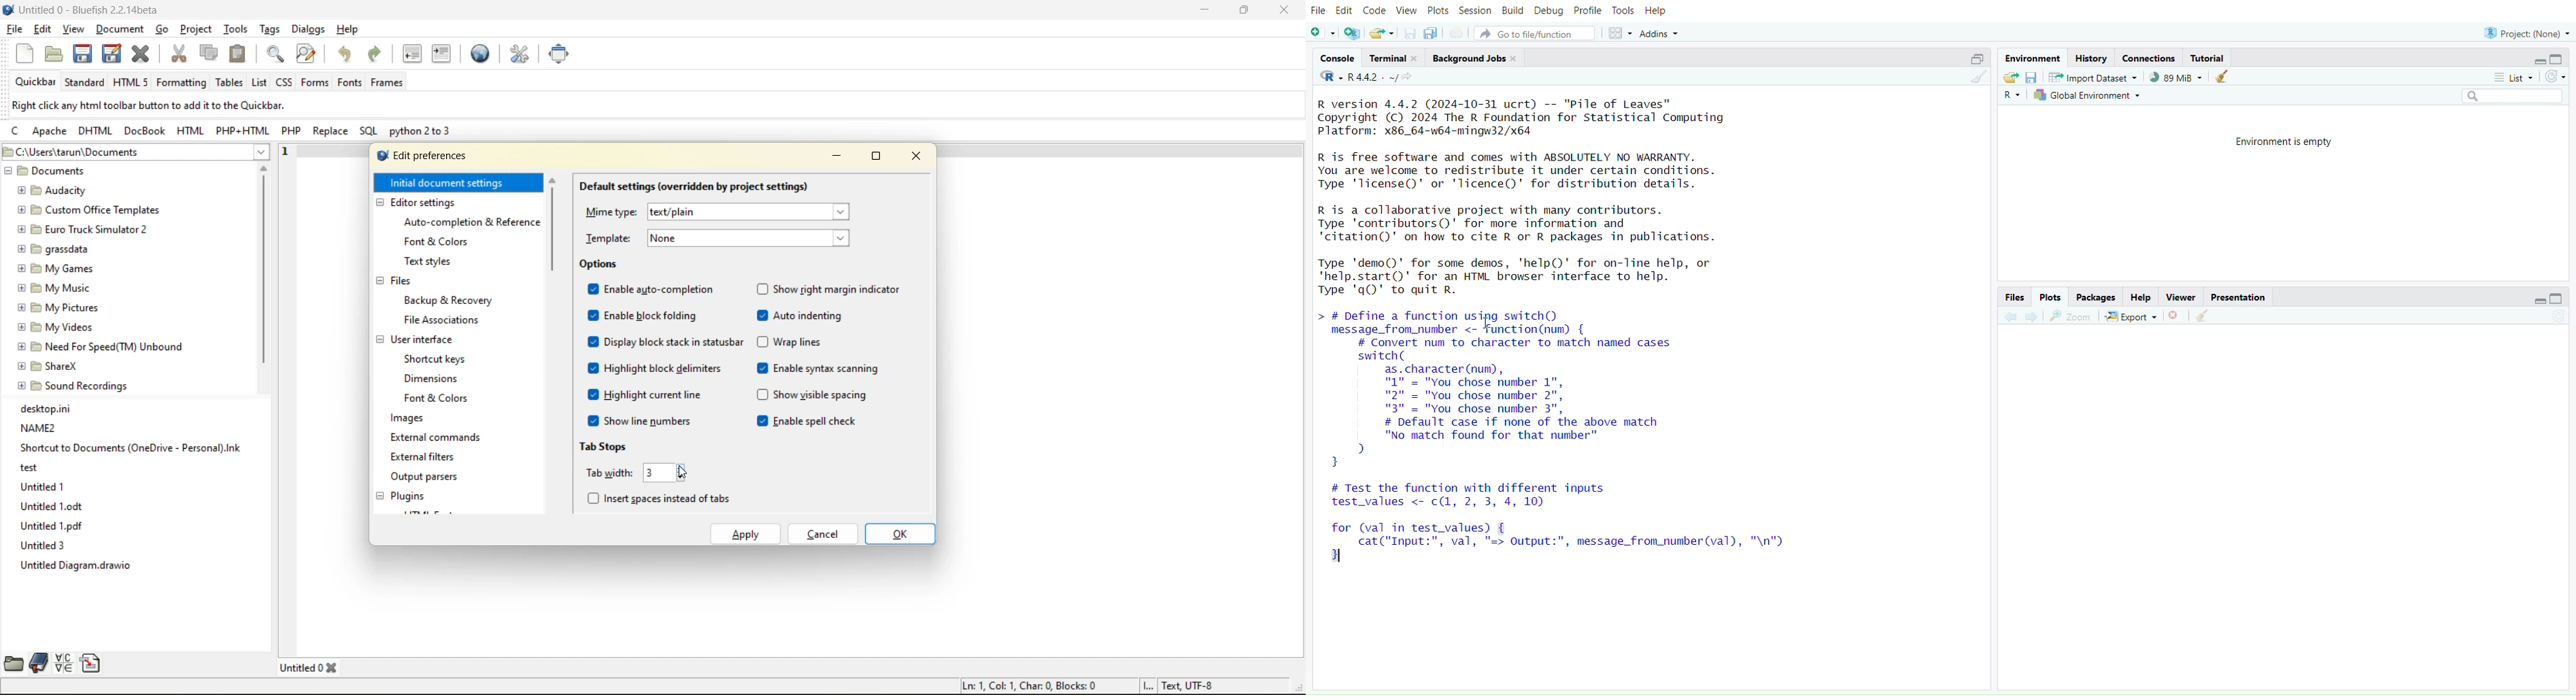  I want to click on Search filter, so click(2514, 97).